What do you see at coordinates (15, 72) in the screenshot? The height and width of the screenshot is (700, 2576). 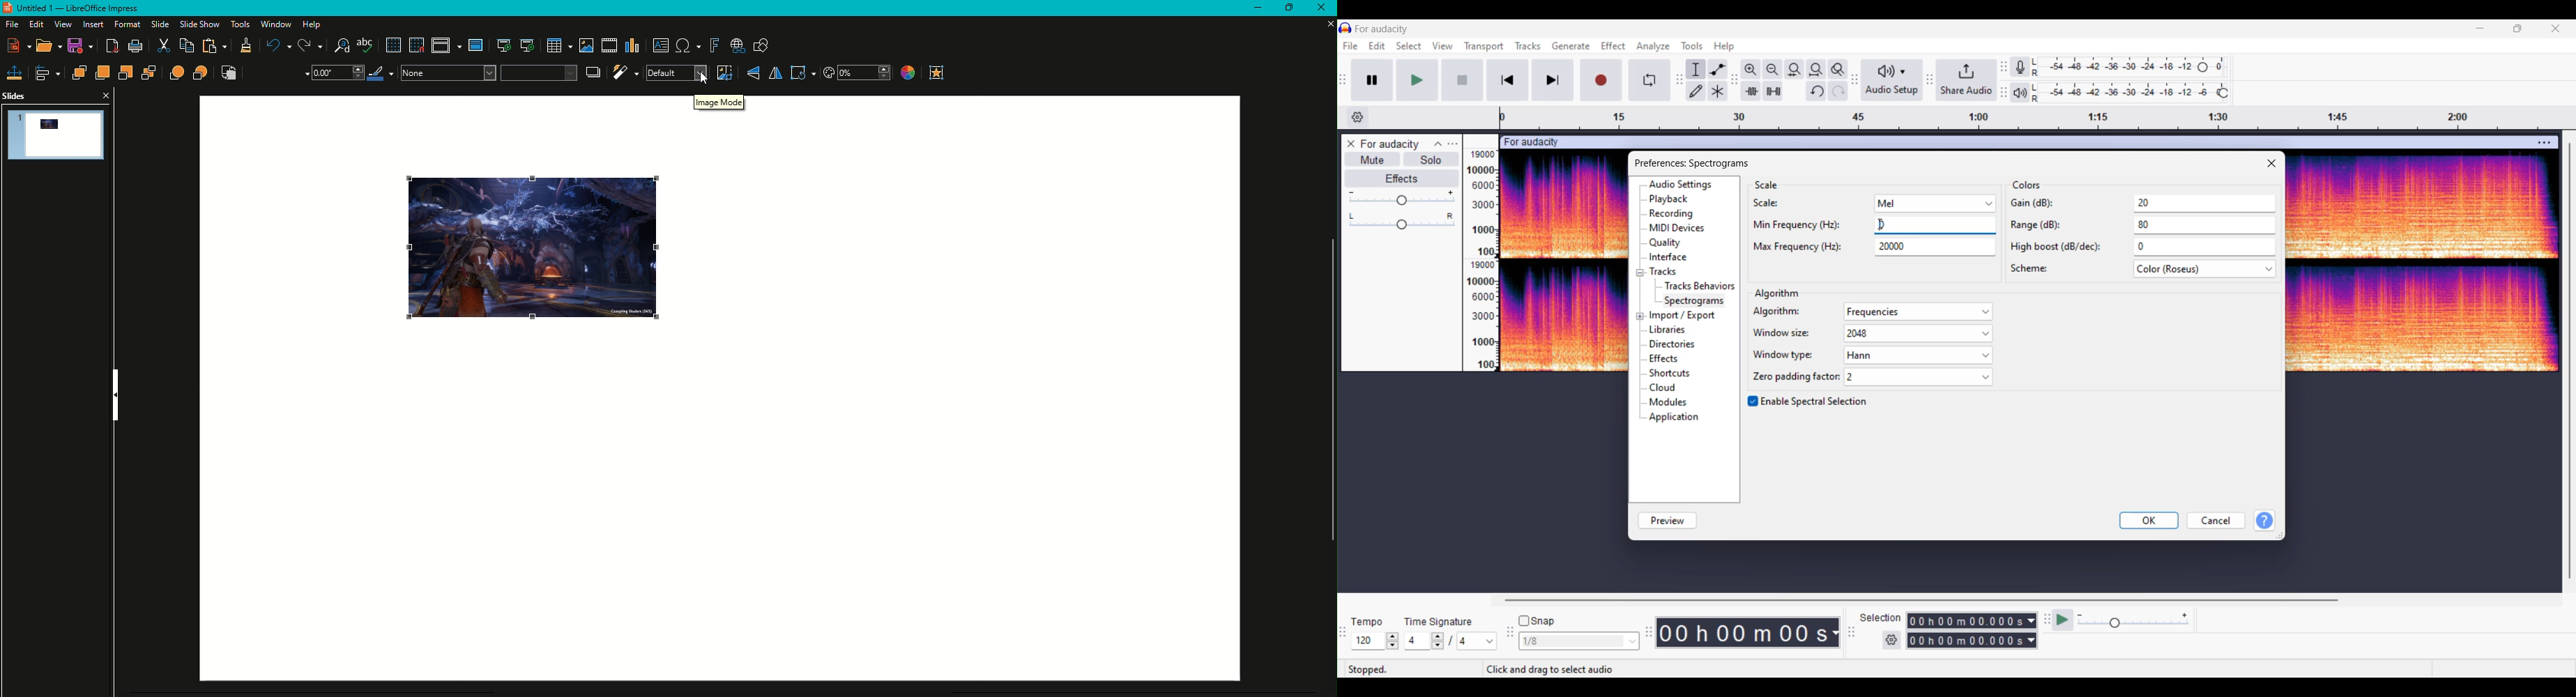 I see `Position and Size` at bounding box center [15, 72].